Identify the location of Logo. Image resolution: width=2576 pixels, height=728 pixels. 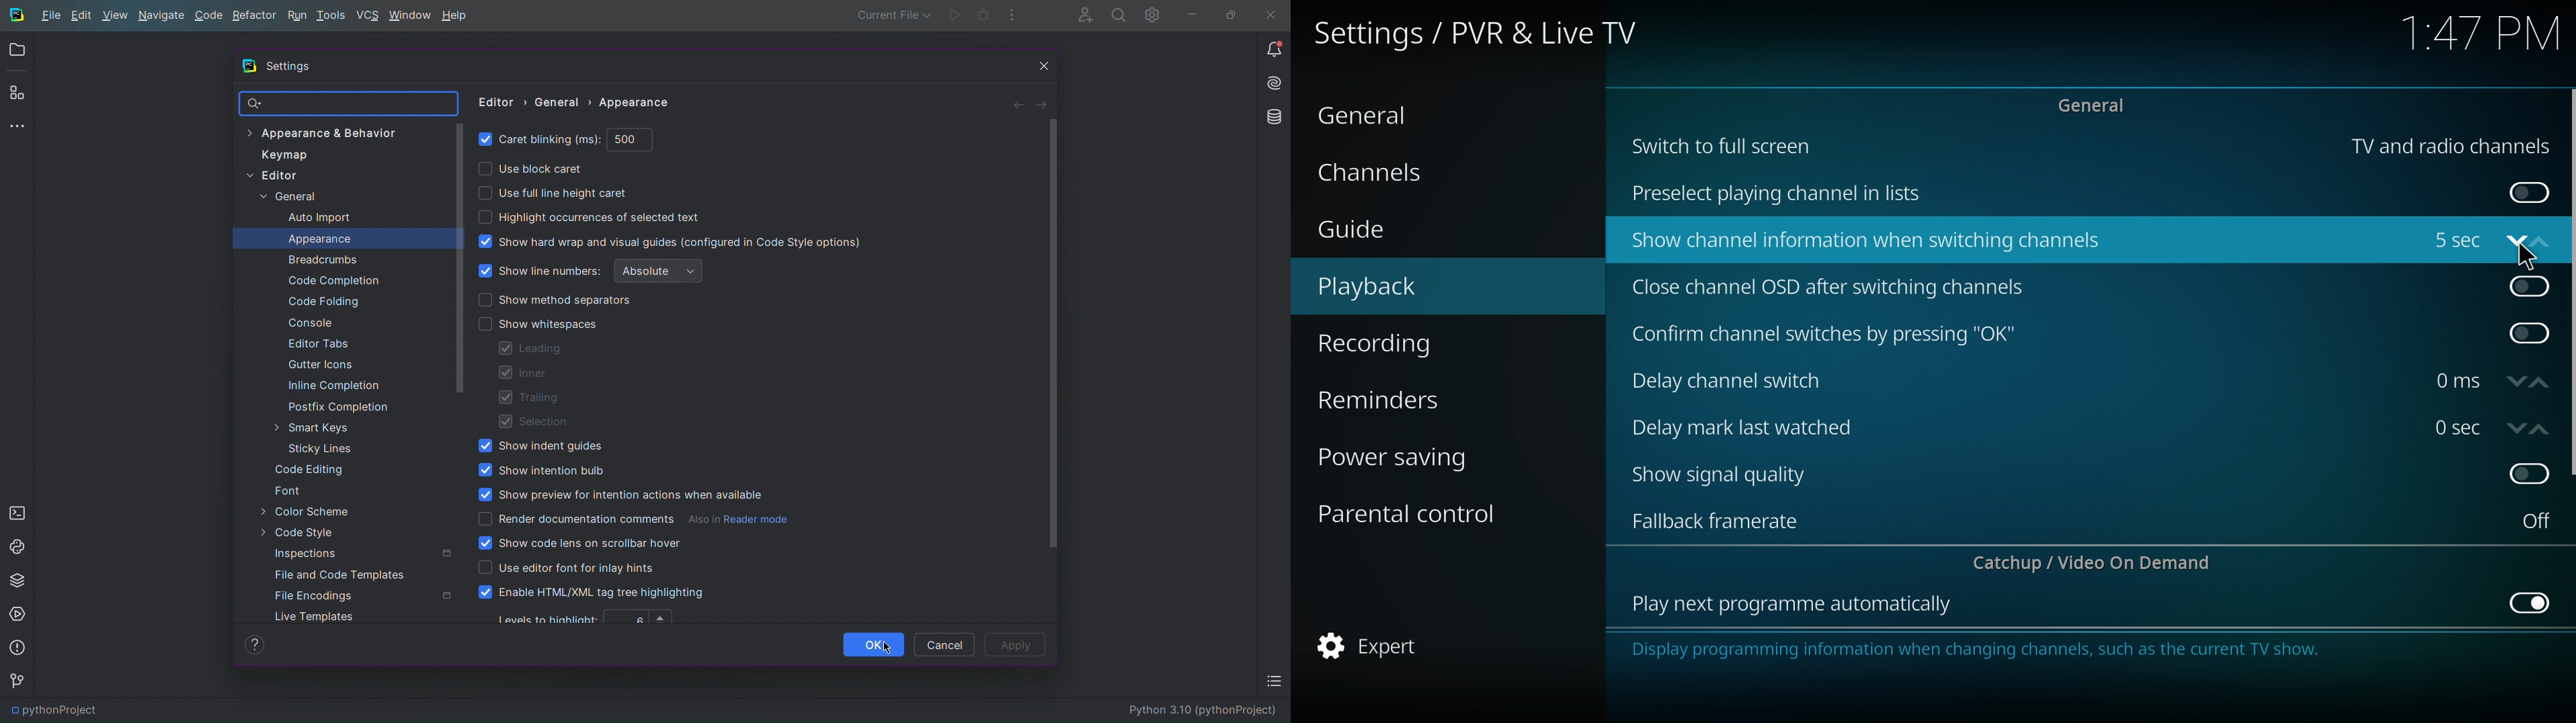
(17, 17).